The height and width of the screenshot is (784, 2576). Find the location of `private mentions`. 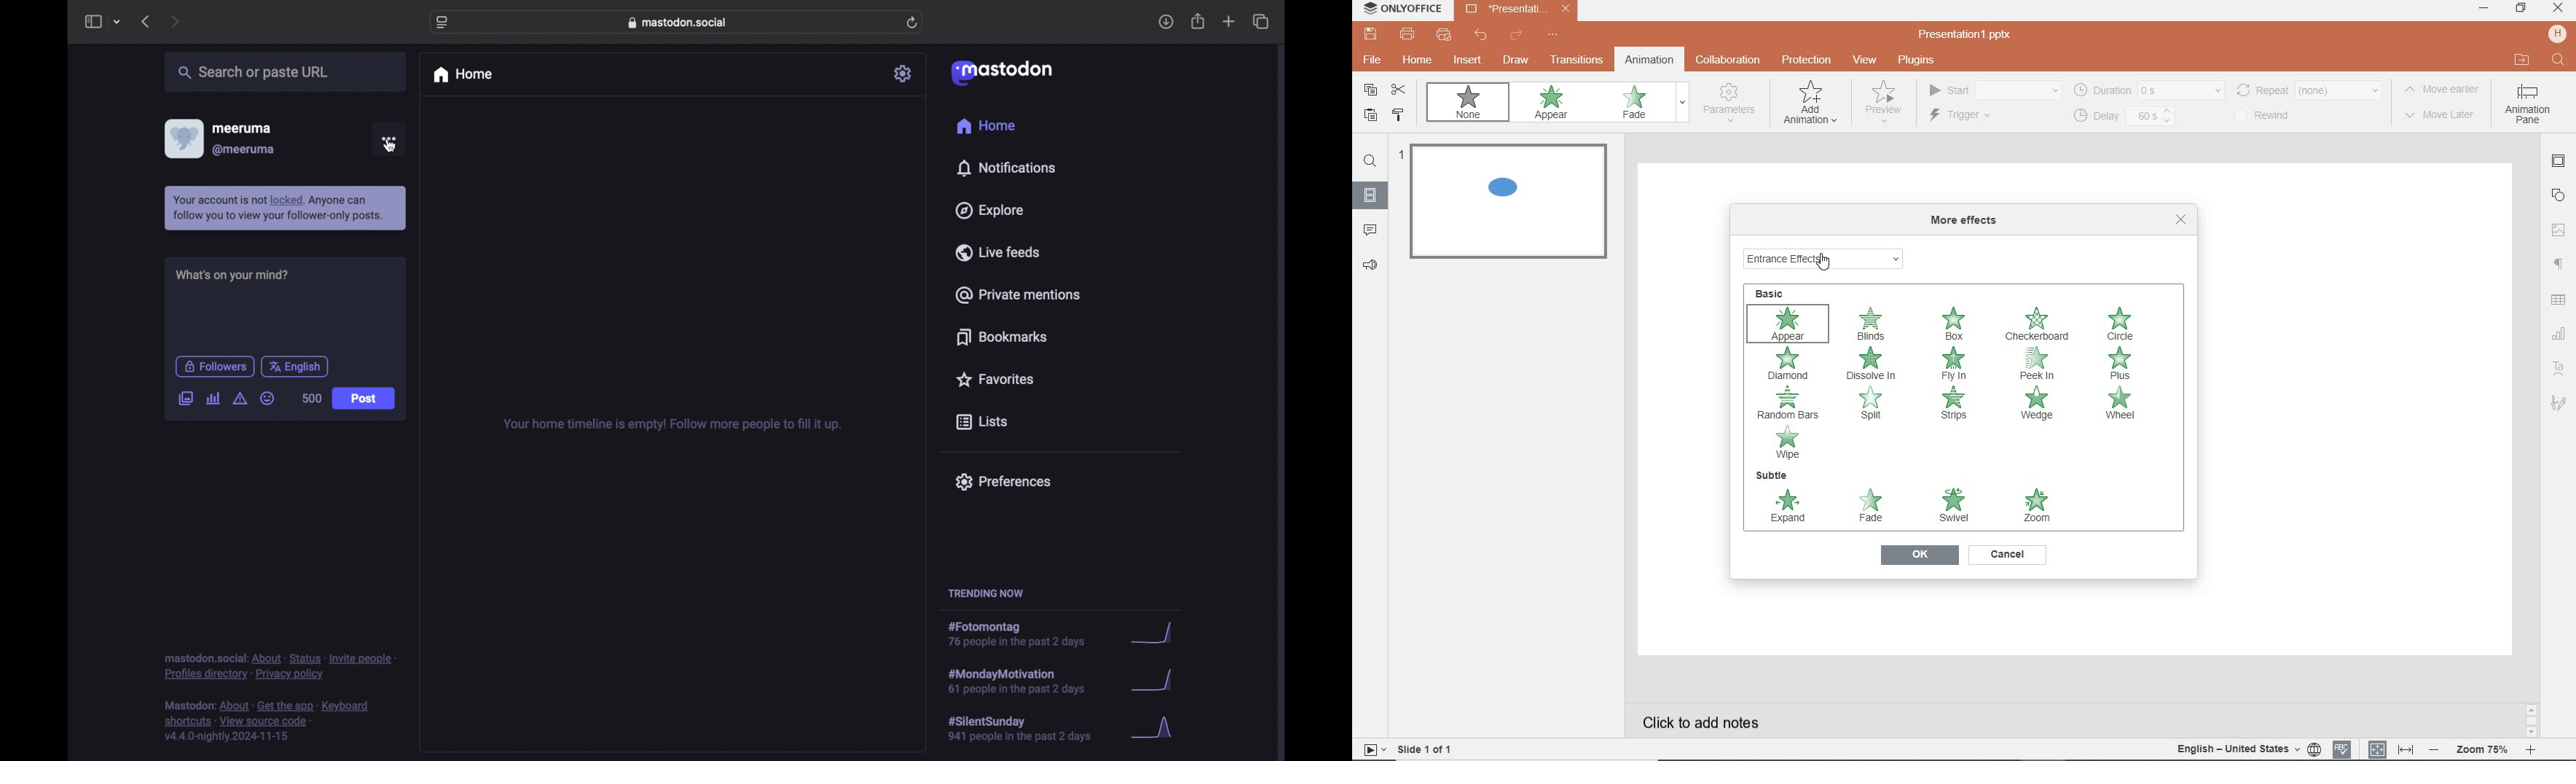

private mentions is located at coordinates (1018, 295).